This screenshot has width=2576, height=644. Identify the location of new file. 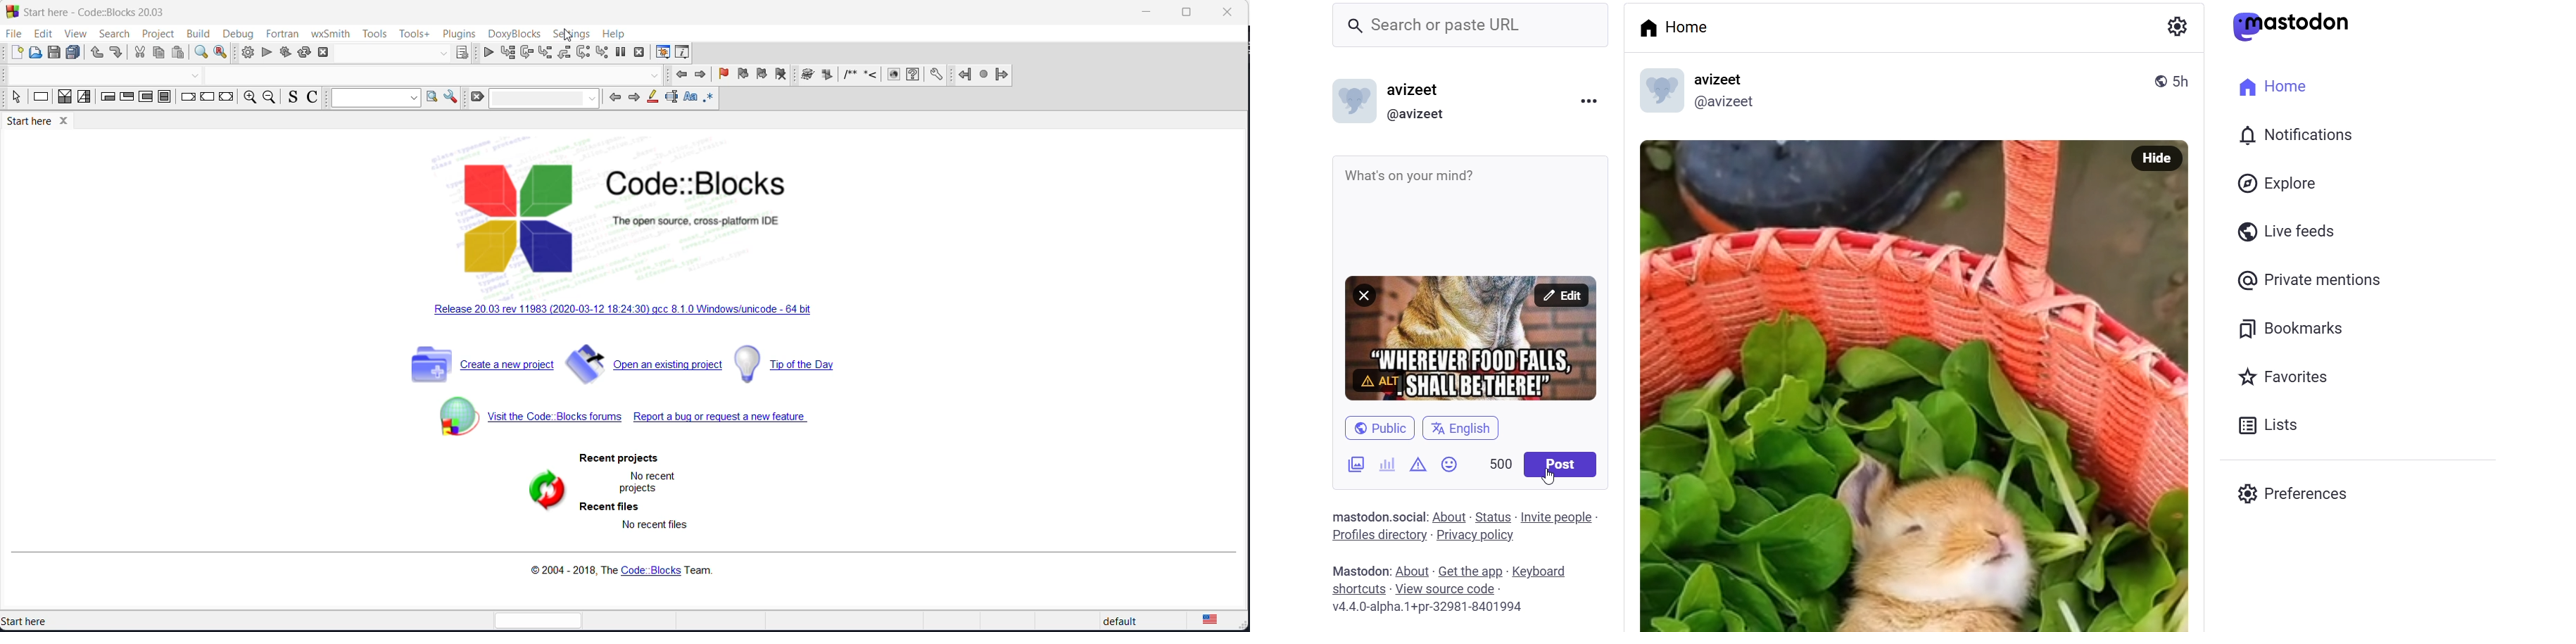
(16, 53).